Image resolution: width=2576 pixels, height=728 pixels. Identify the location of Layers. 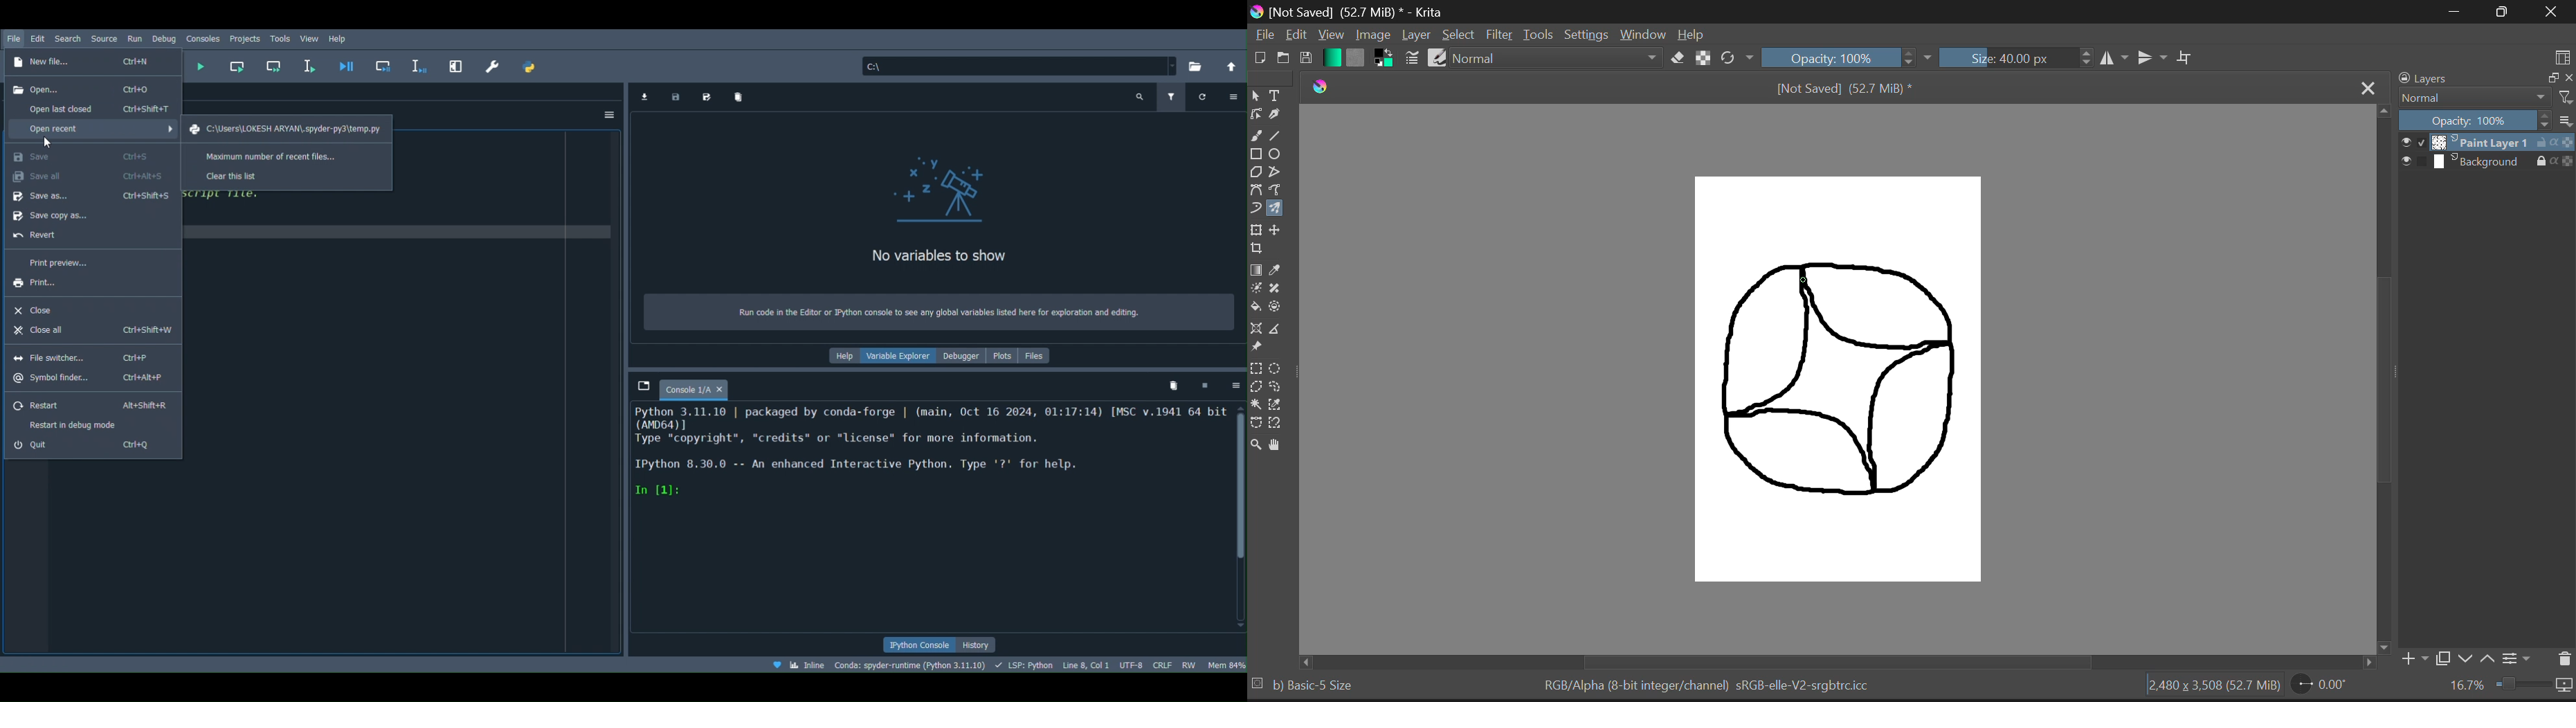
(2463, 79).